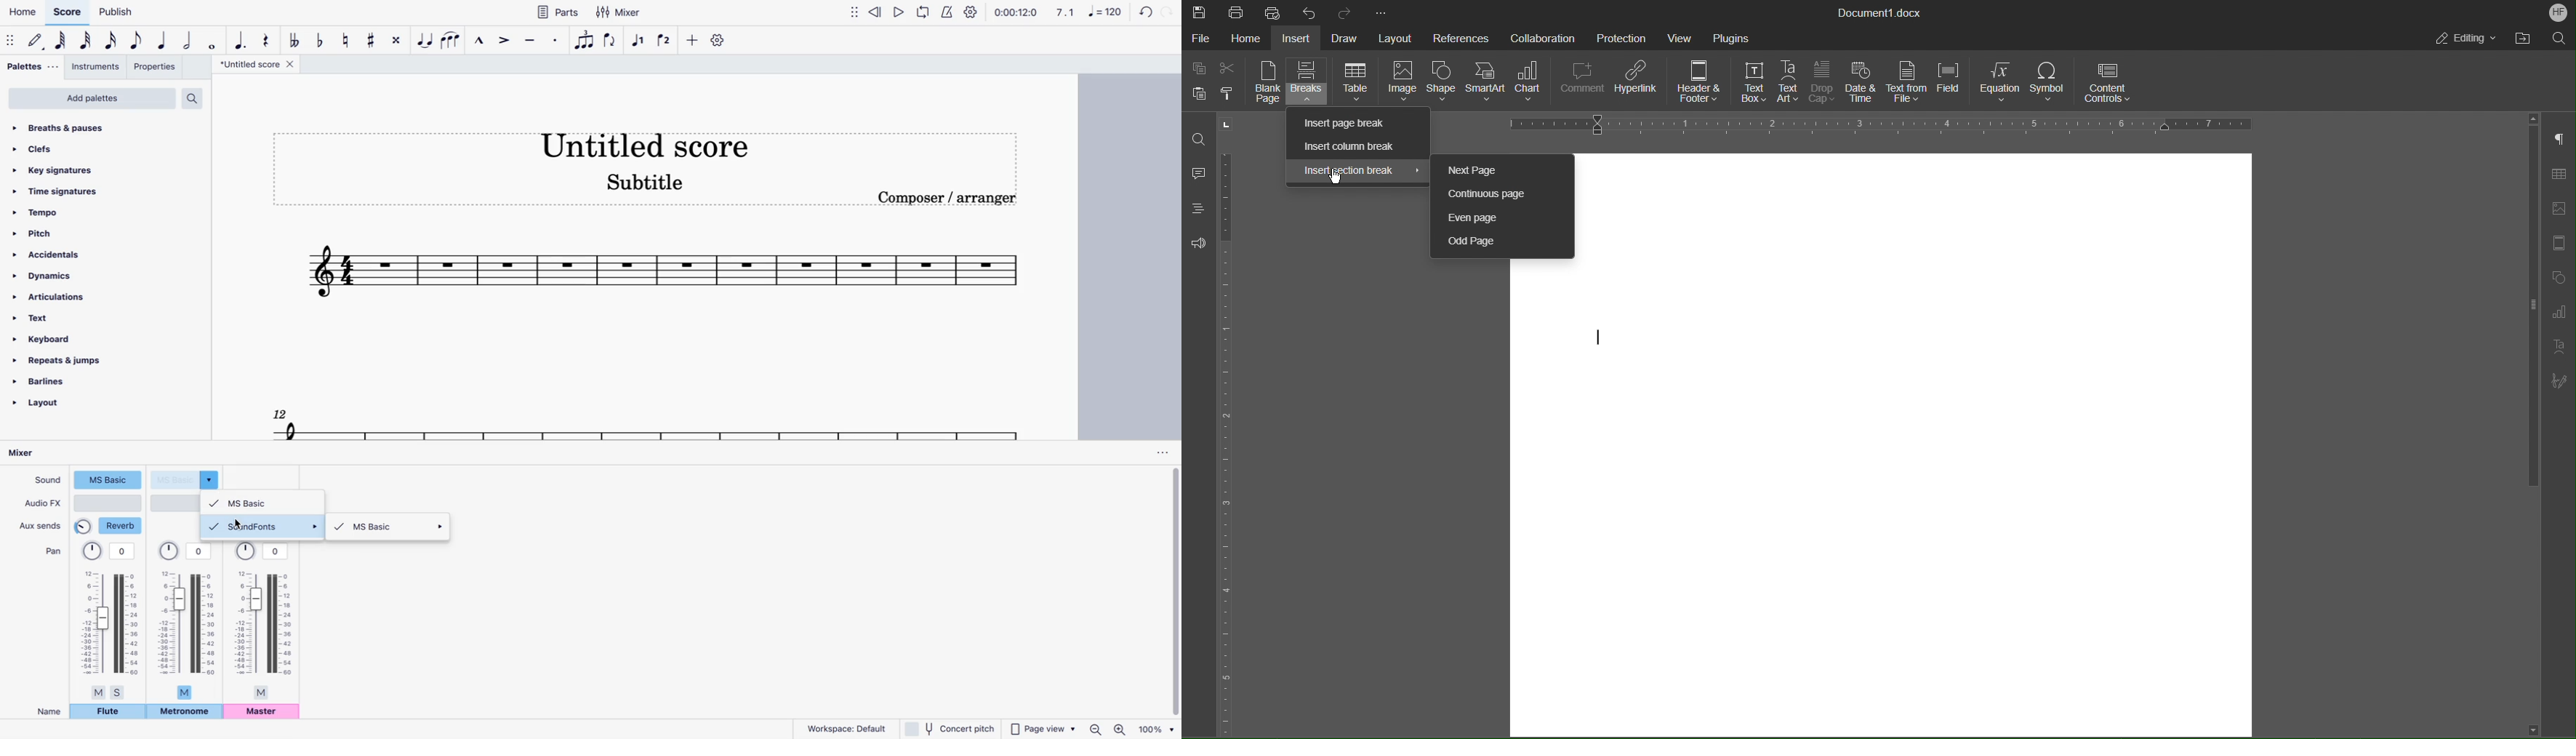 The height and width of the screenshot is (756, 2576). What do you see at coordinates (1907, 82) in the screenshot?
I see `Text from File` at bounding box center [1907, 82].